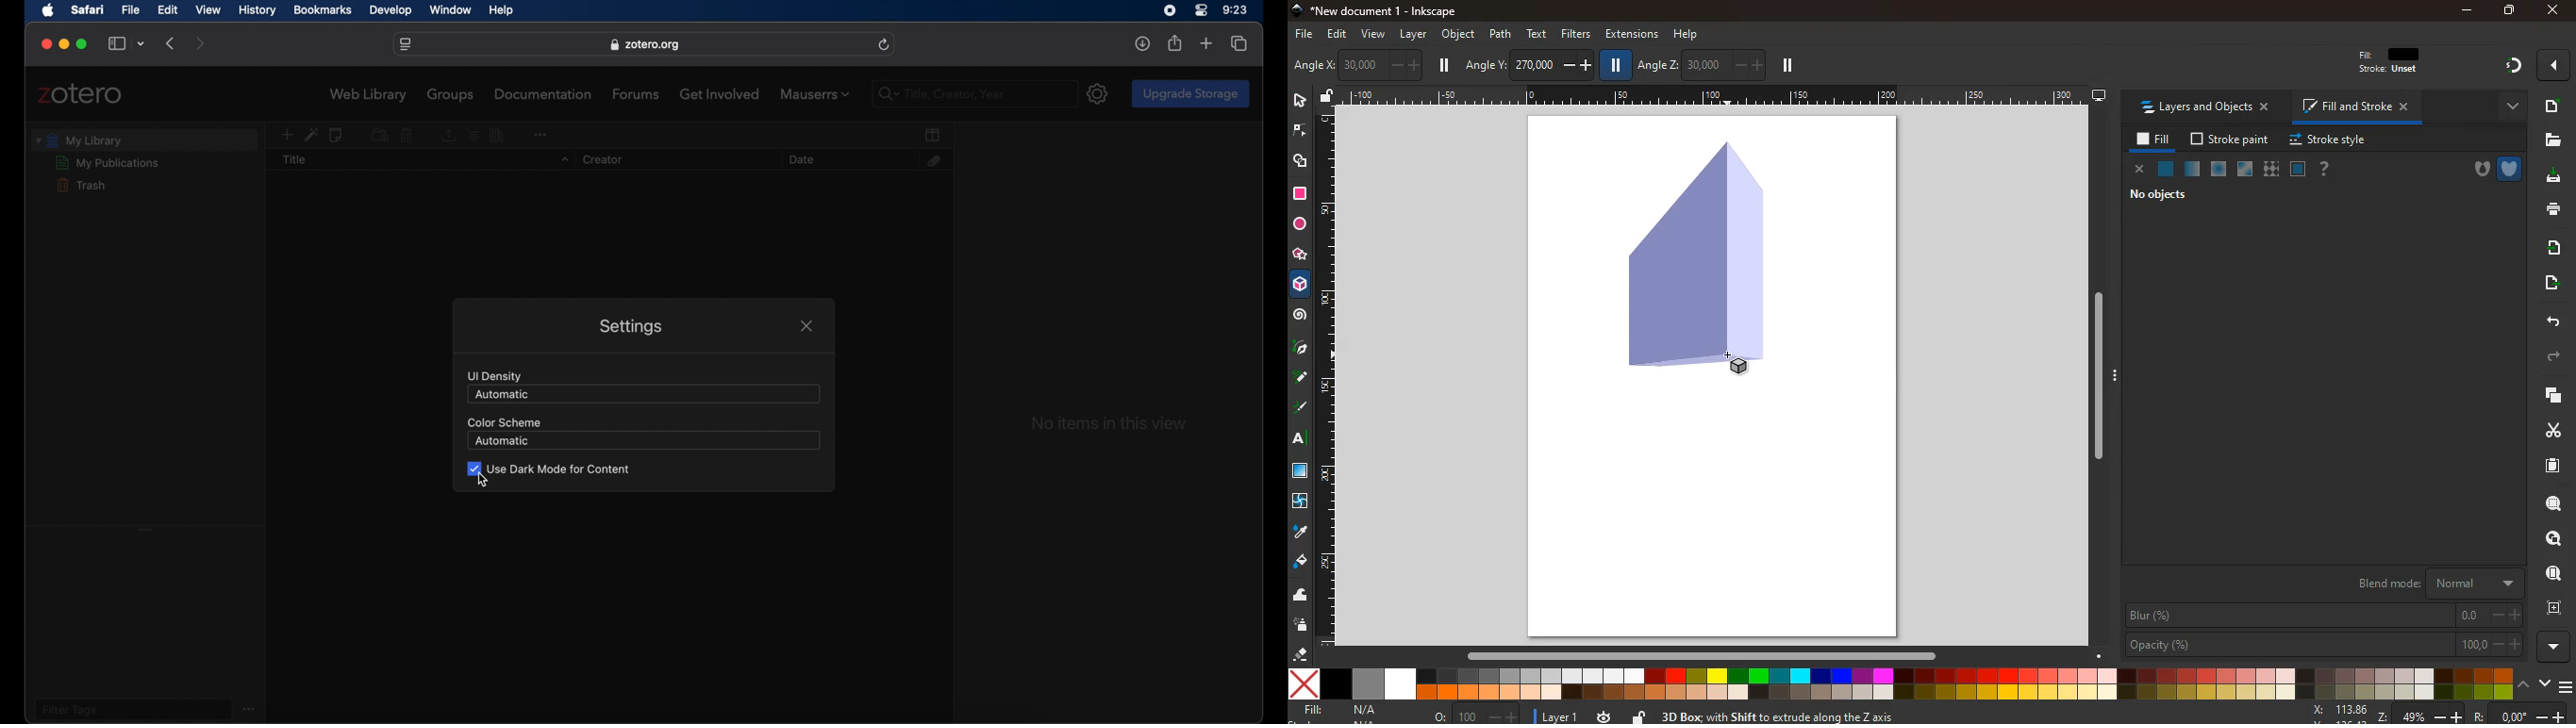  What do you see at coordinates (502, 394) in the screenshot?
I see `automatic` at bounding box center [502, 394].